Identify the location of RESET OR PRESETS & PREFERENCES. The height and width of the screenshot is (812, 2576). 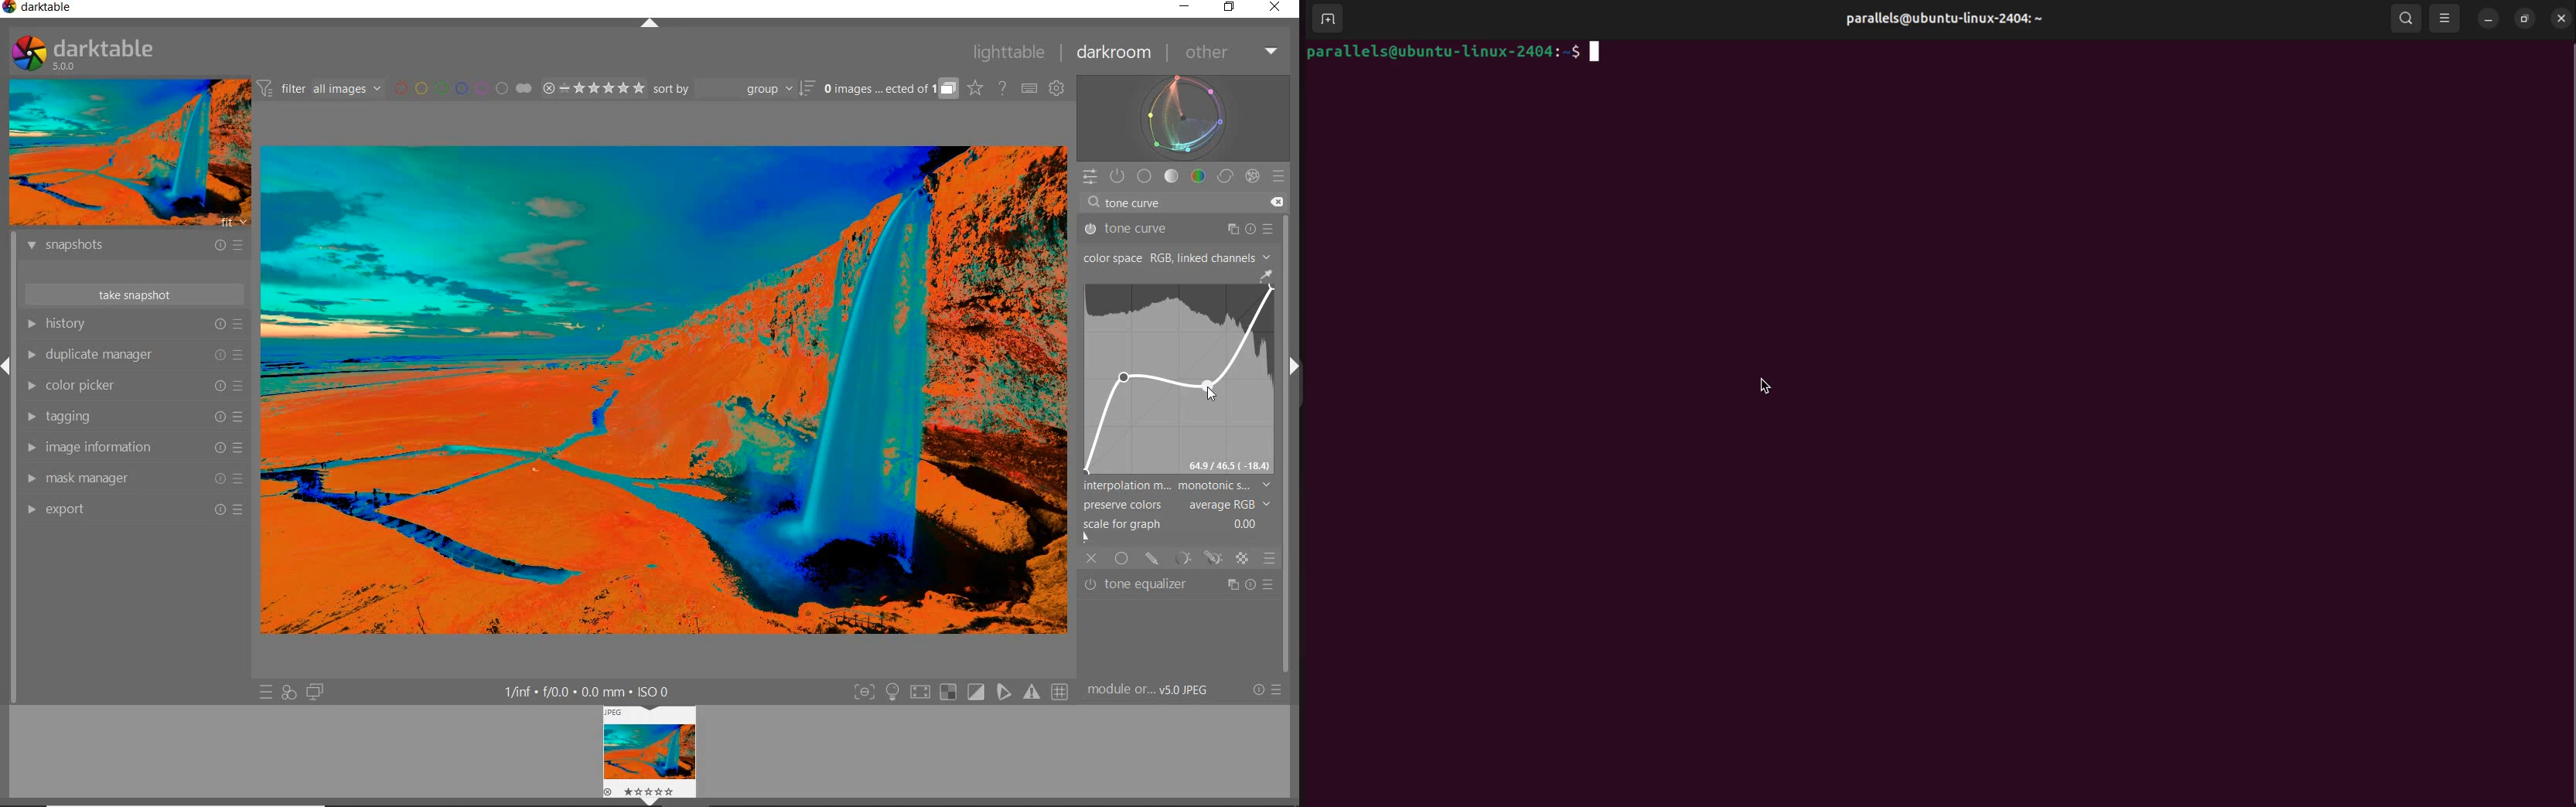
(1267, 691).